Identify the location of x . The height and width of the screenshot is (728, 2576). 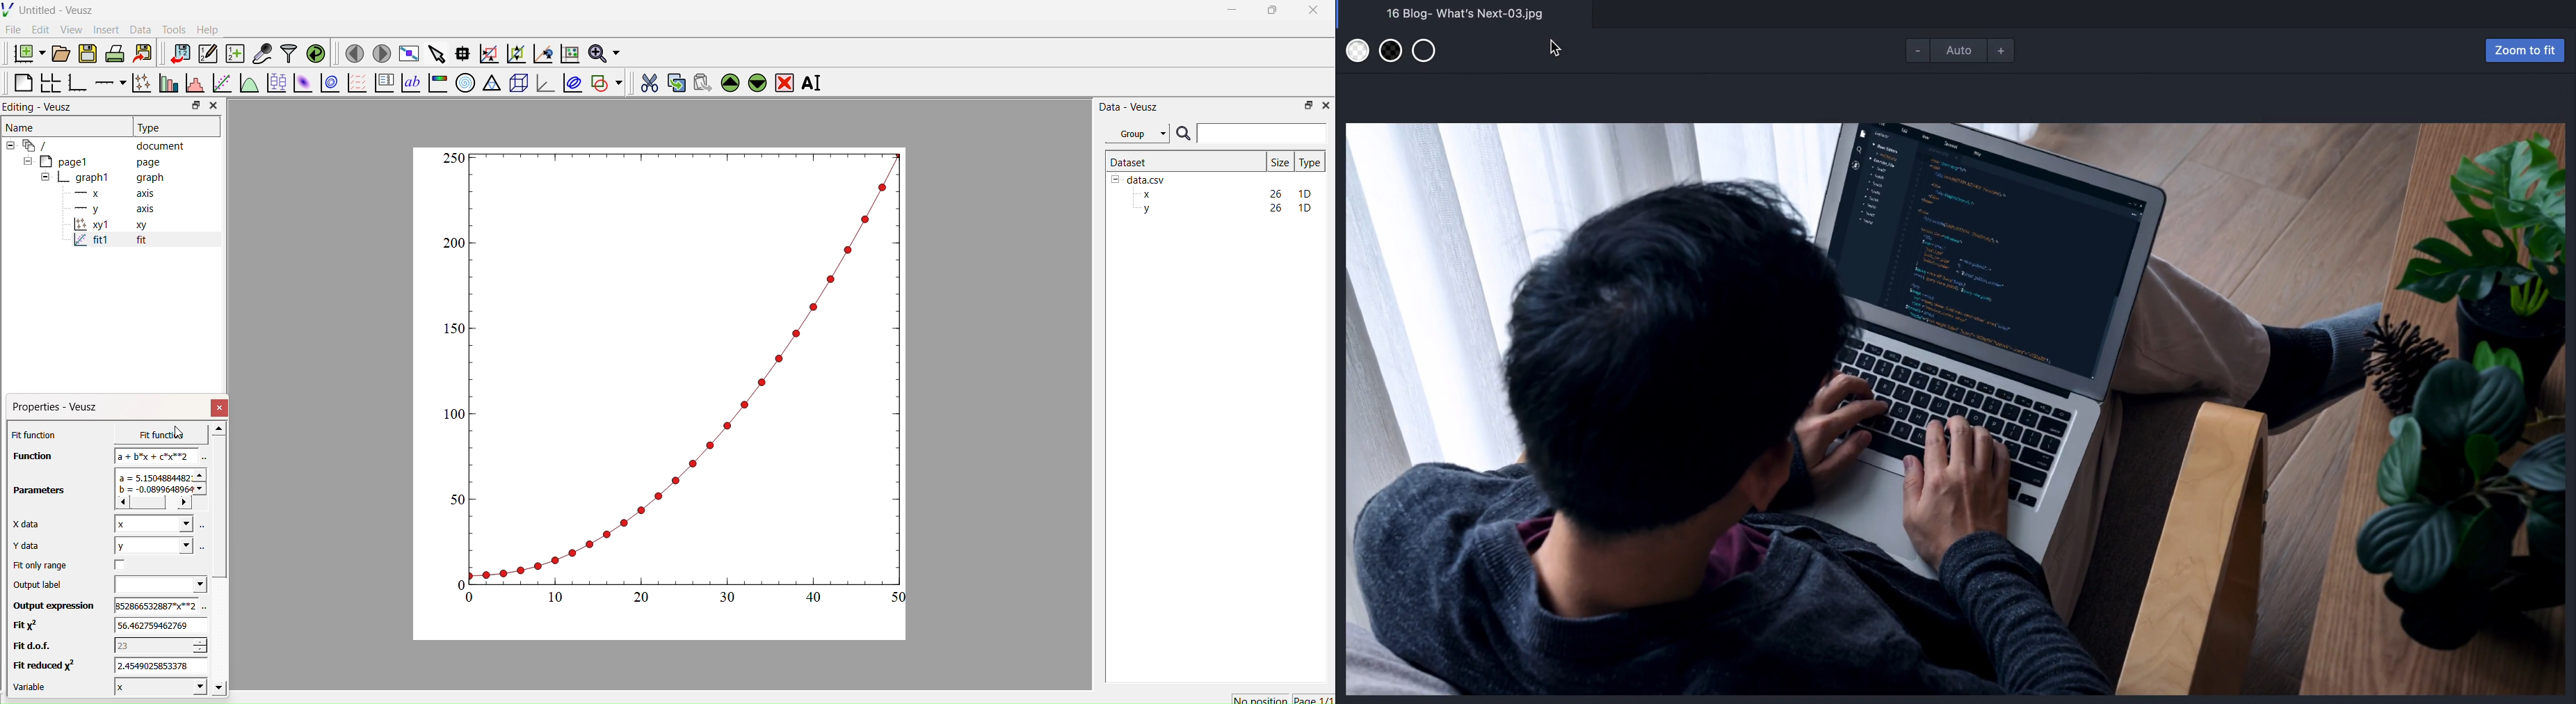
(148, 524).